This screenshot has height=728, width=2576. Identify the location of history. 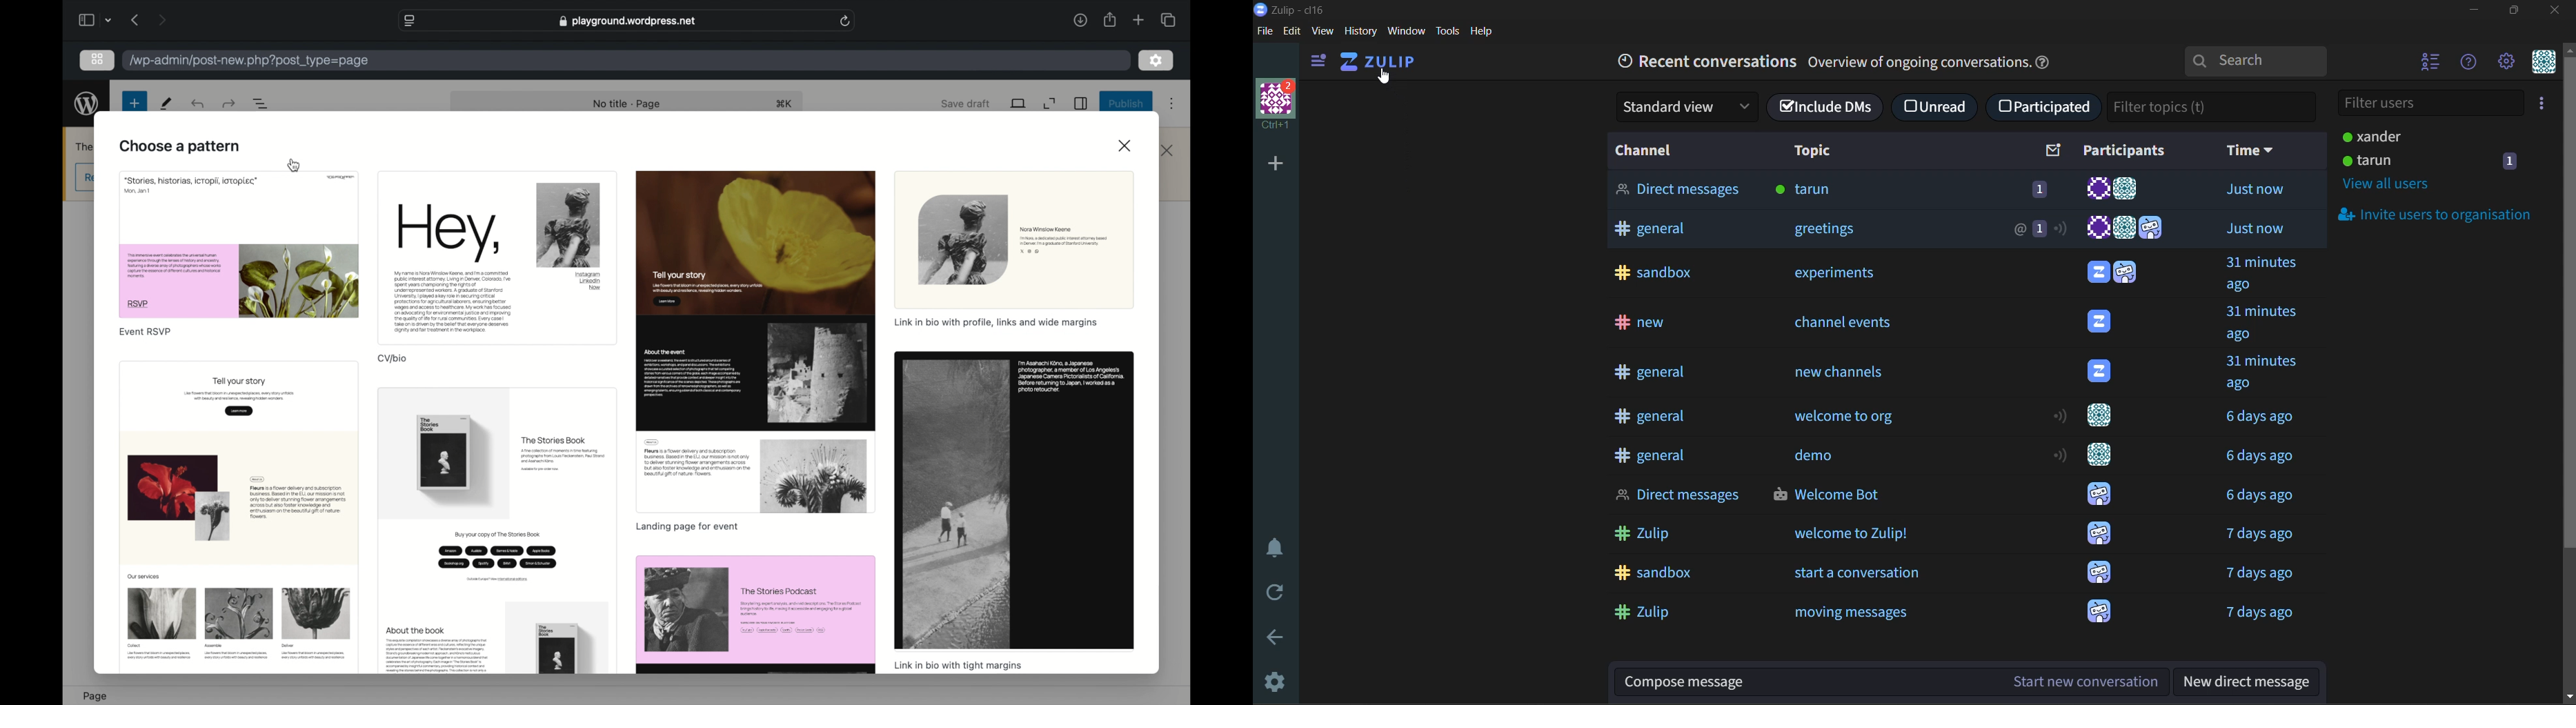
(1359, 32).